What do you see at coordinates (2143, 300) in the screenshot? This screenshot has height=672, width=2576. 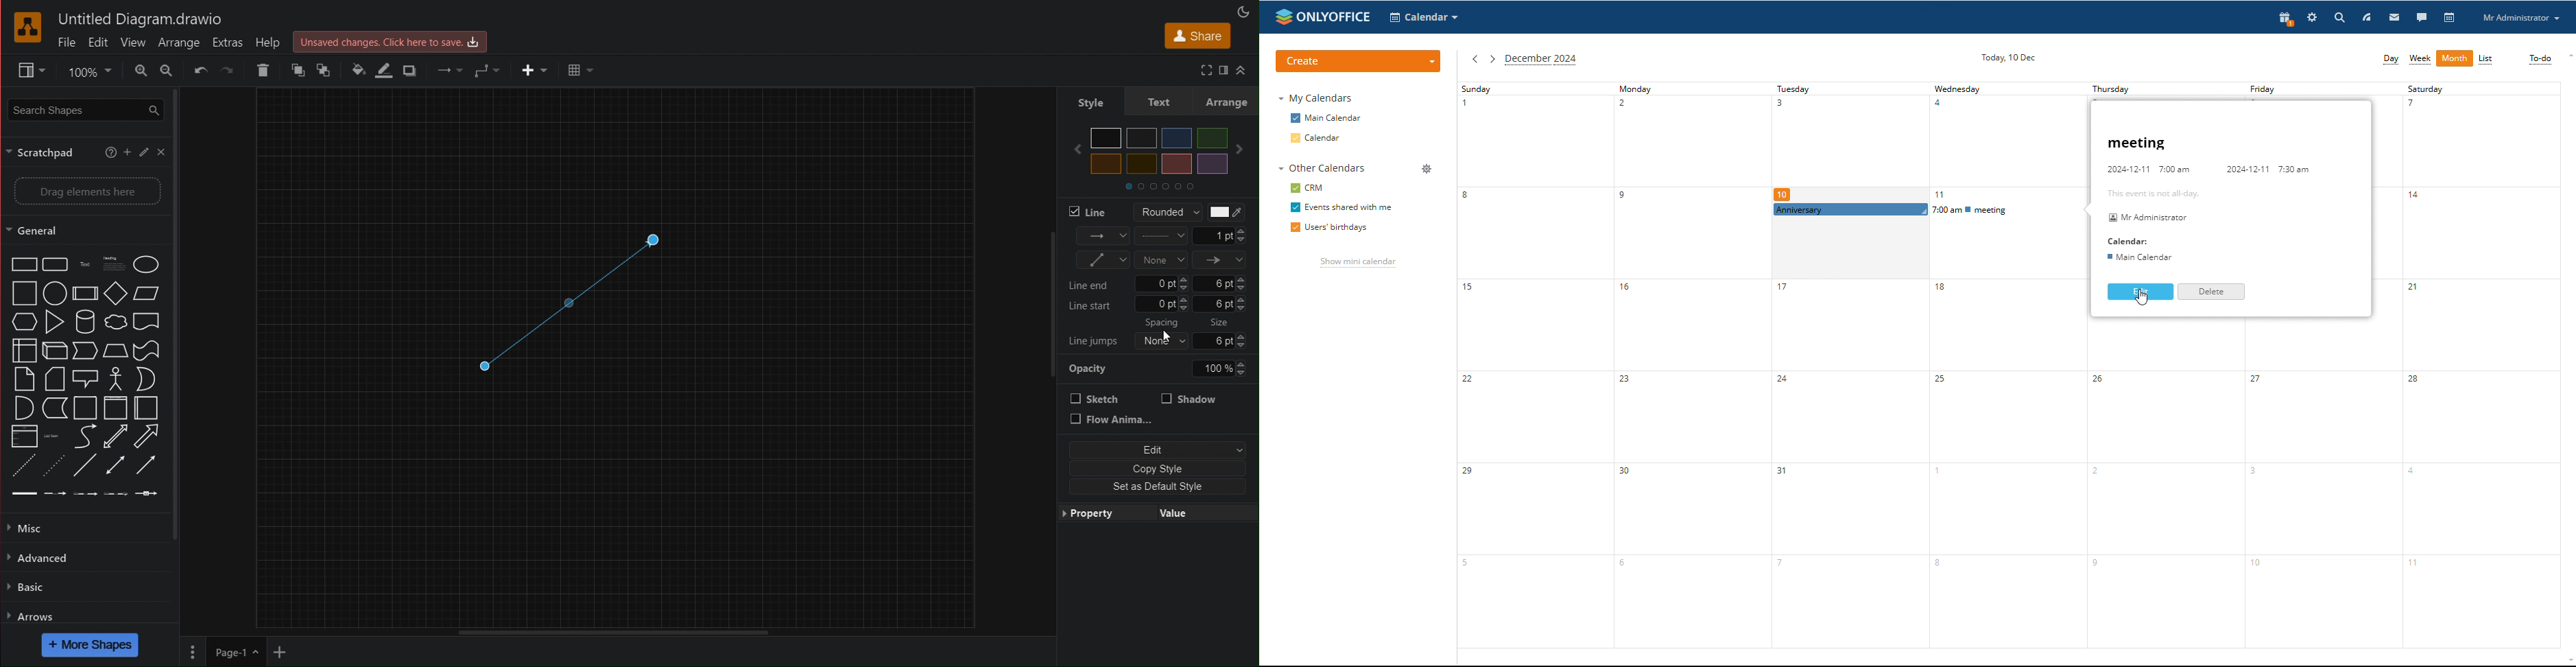 I see `cursor` at bounding box center [2143, 300].